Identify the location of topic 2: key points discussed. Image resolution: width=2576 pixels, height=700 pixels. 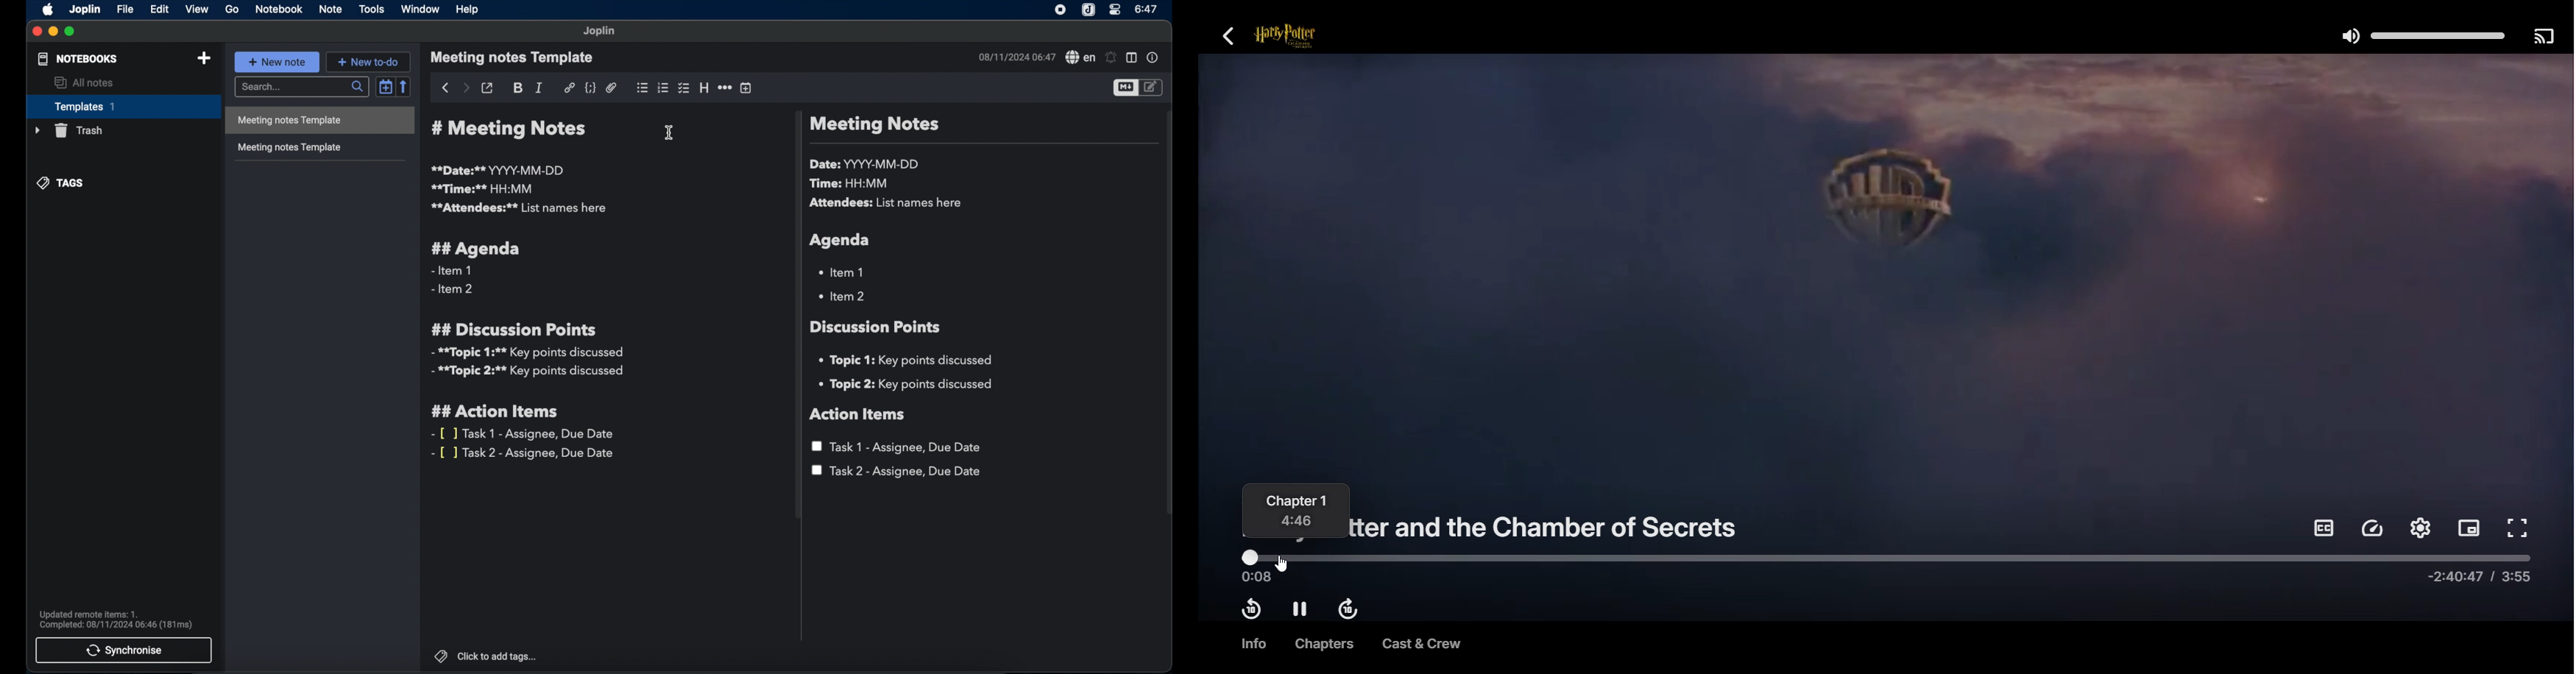
(907, 384).